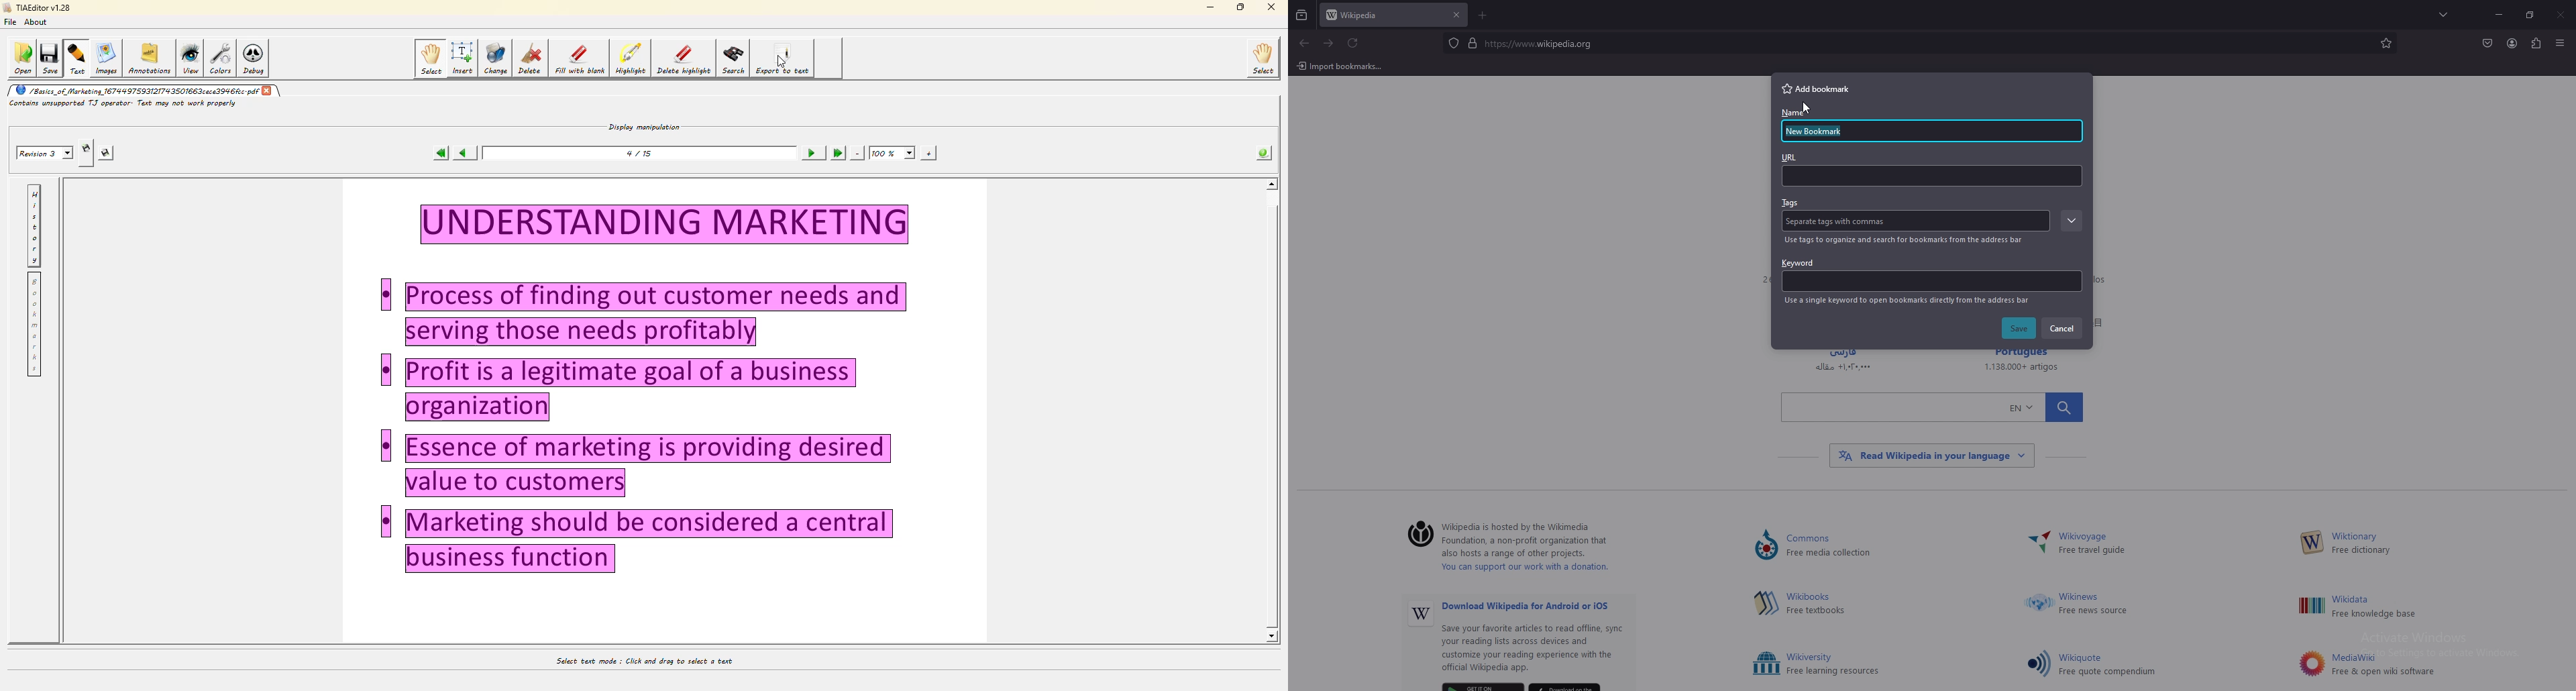 This screenshot has width=2576, height=700. I want to click on name, so click(1794, 114).